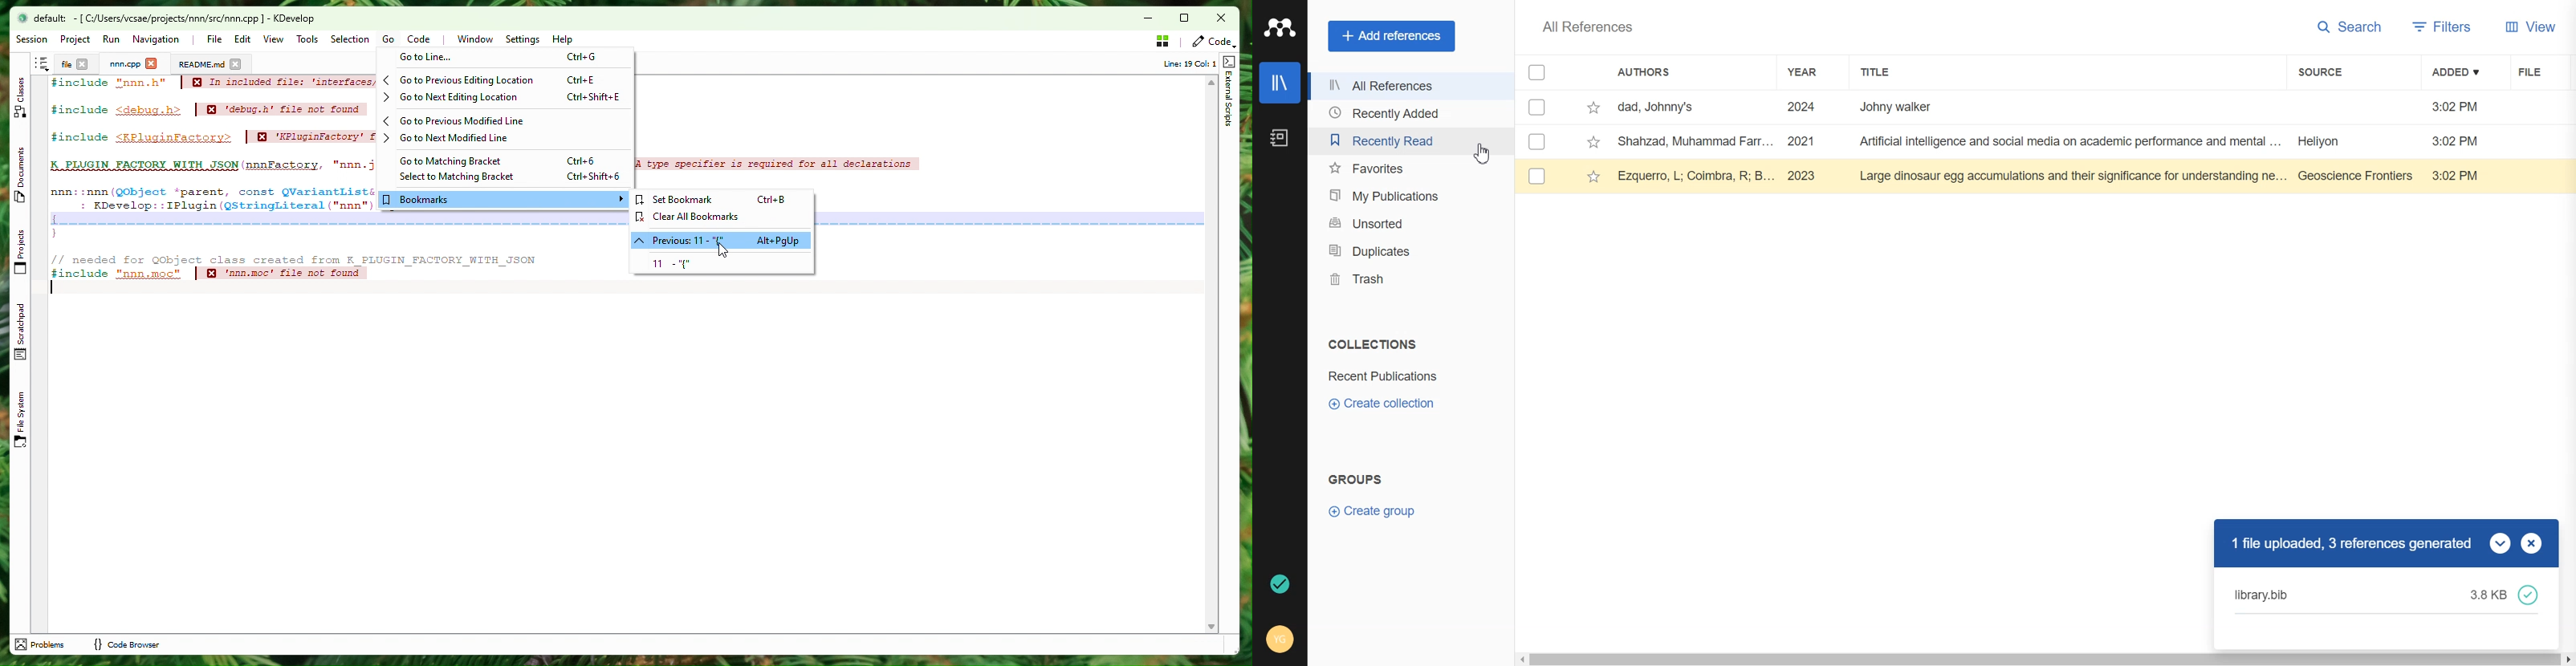  Describe the element at coordinates (1406, 138) in the screenshot. I see `Recently Read` at that location.